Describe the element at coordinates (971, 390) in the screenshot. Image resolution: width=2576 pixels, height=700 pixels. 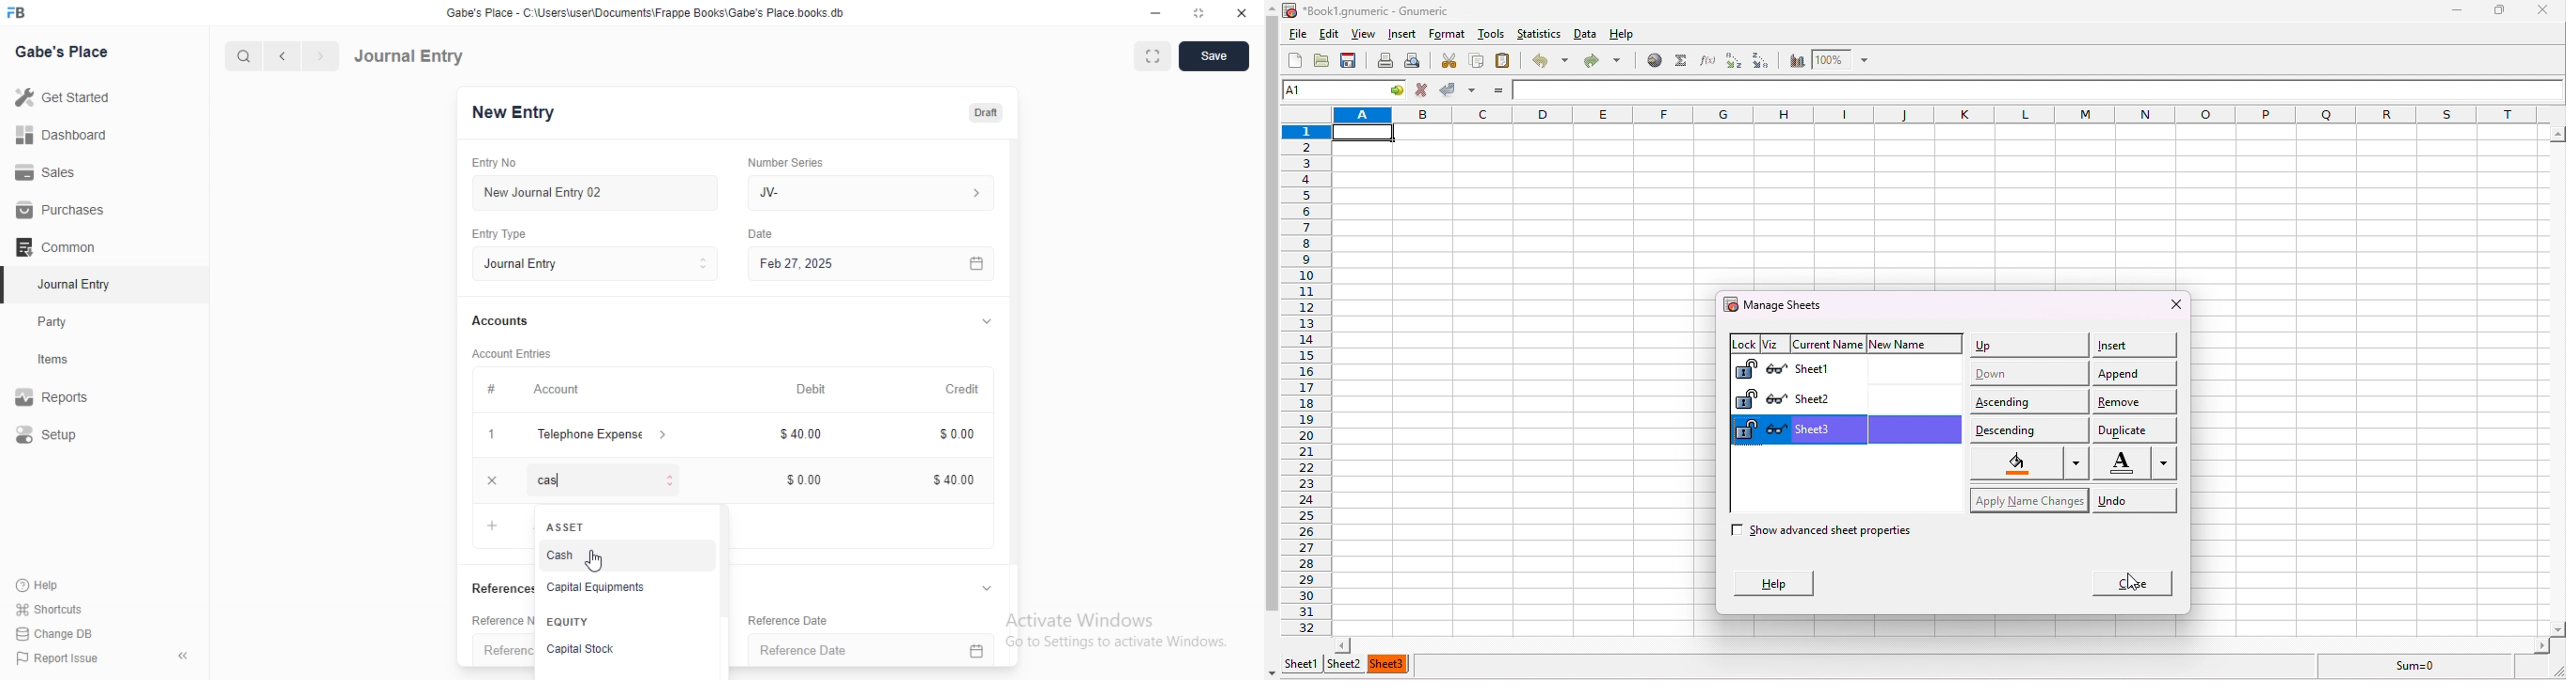
I see `Credit` at that location.